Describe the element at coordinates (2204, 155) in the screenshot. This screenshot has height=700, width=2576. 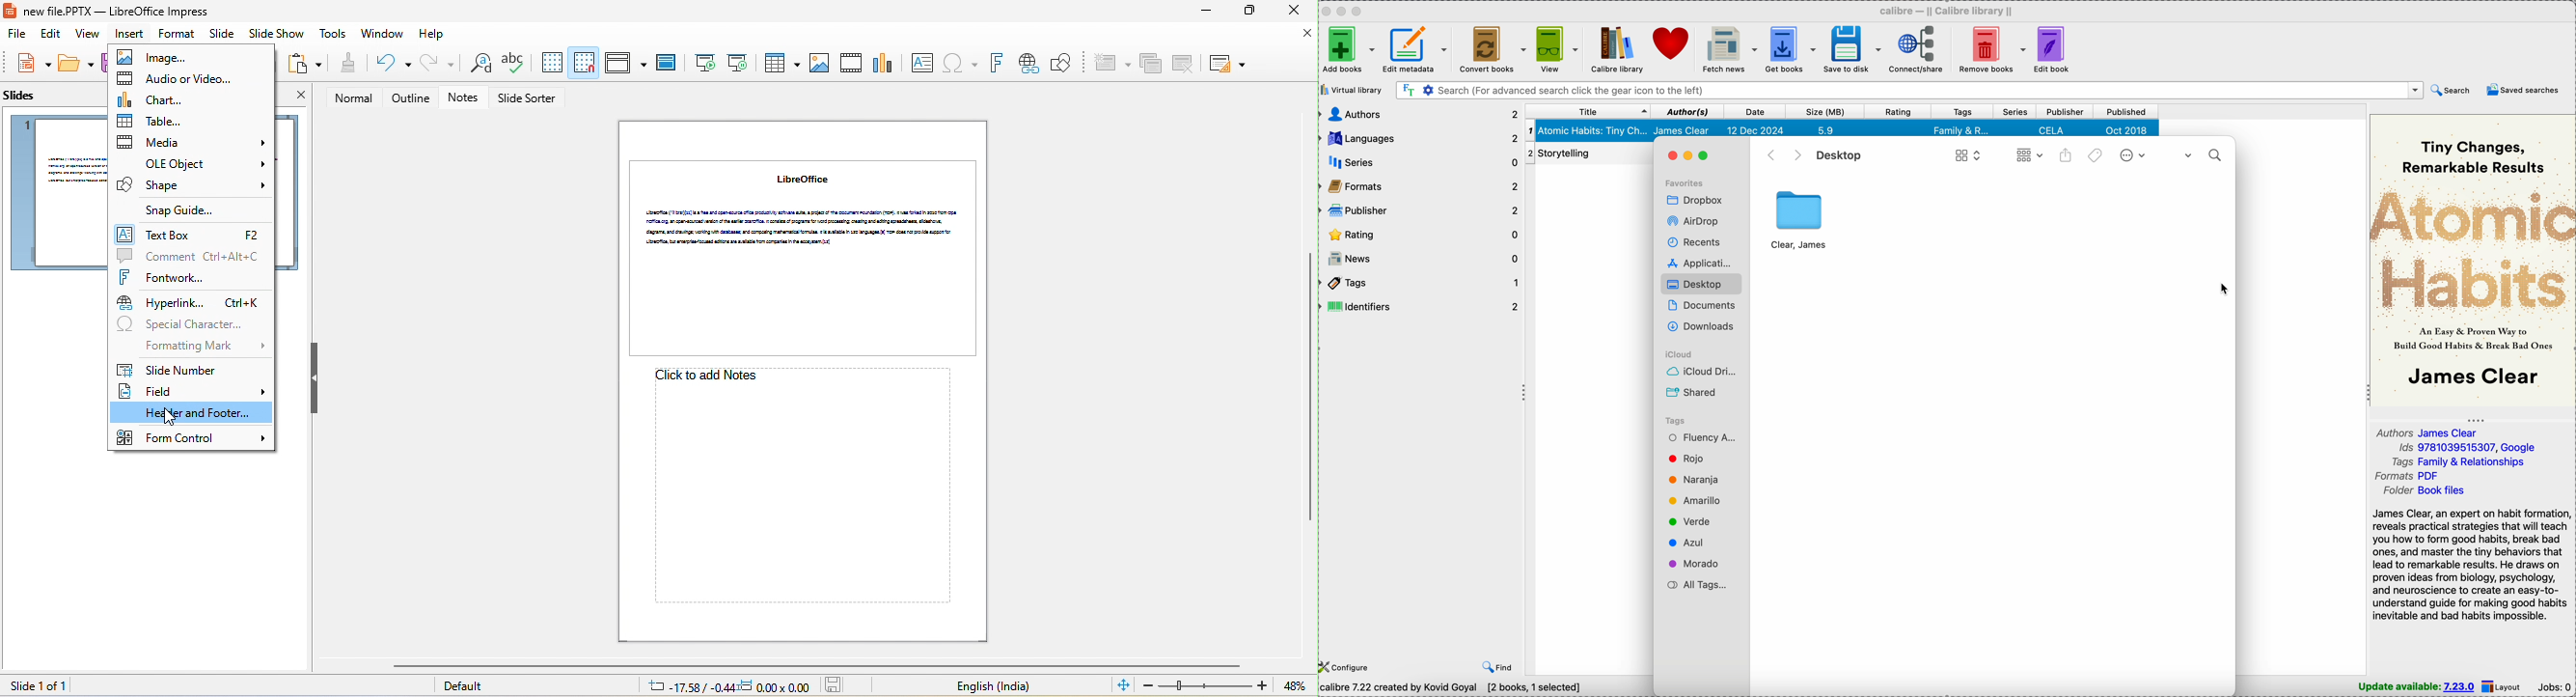
I see `search` at that location.